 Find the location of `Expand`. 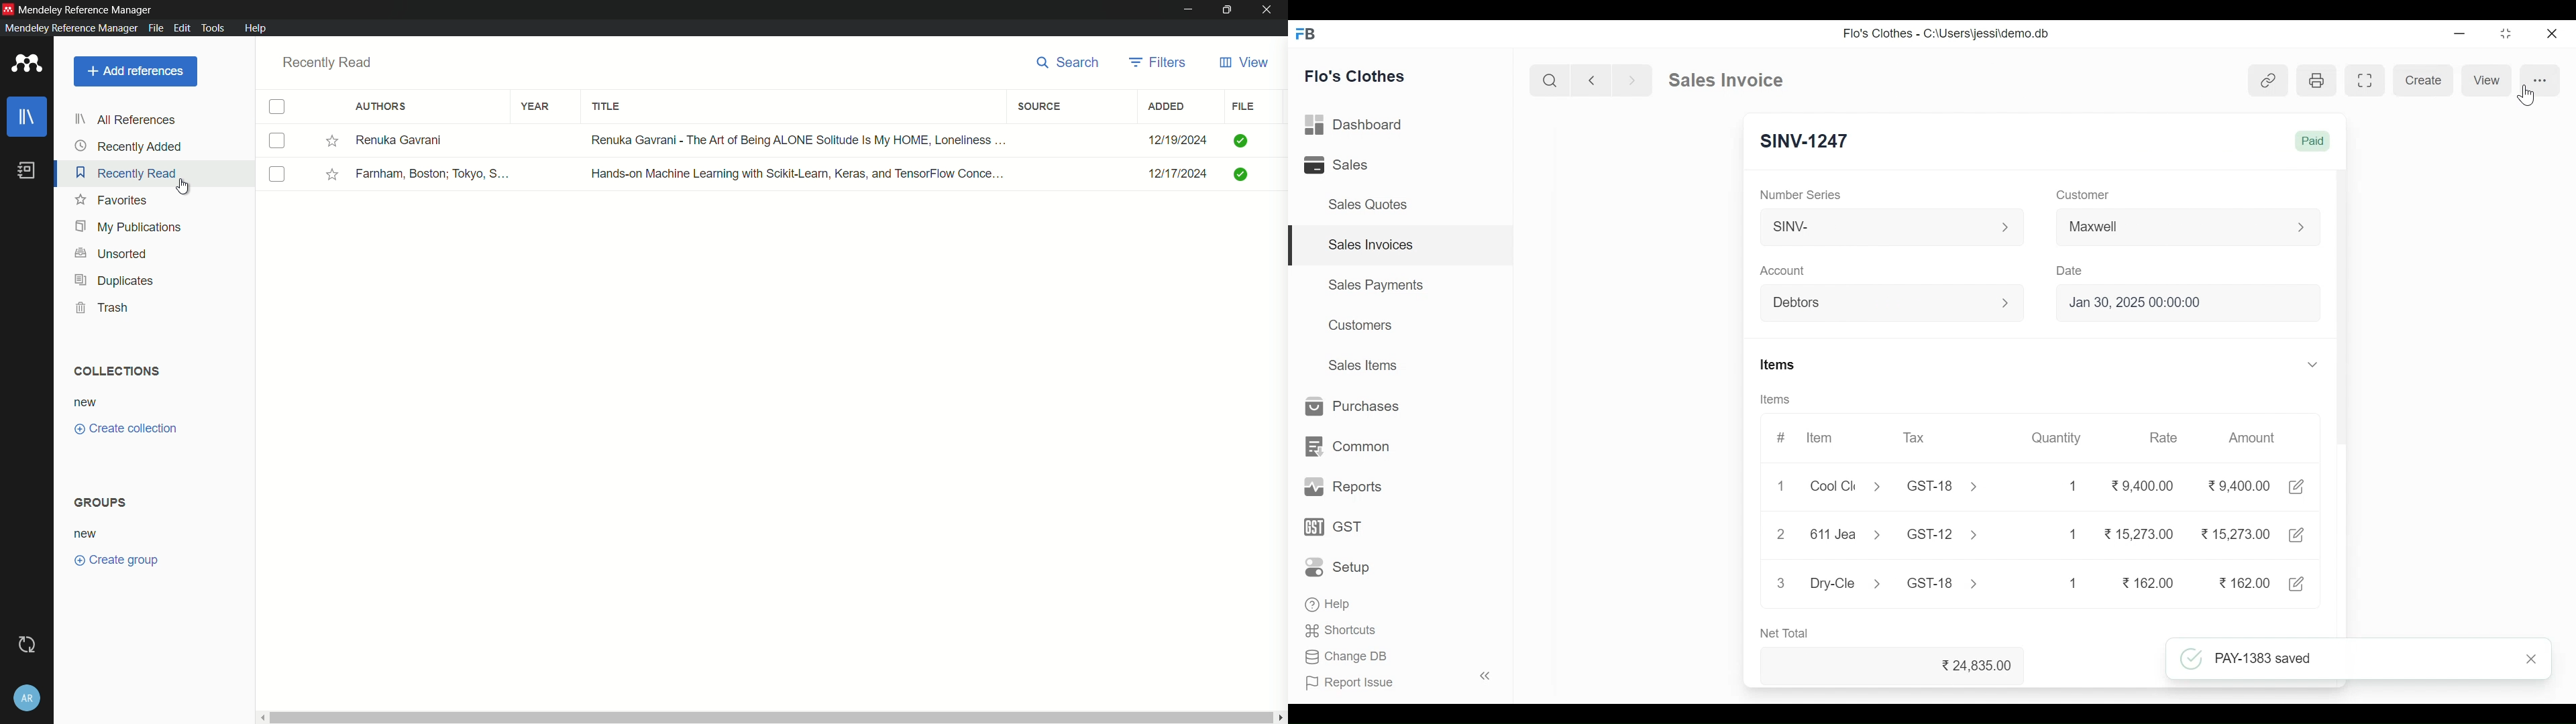

Expand is located at coordinates (2303, 227).